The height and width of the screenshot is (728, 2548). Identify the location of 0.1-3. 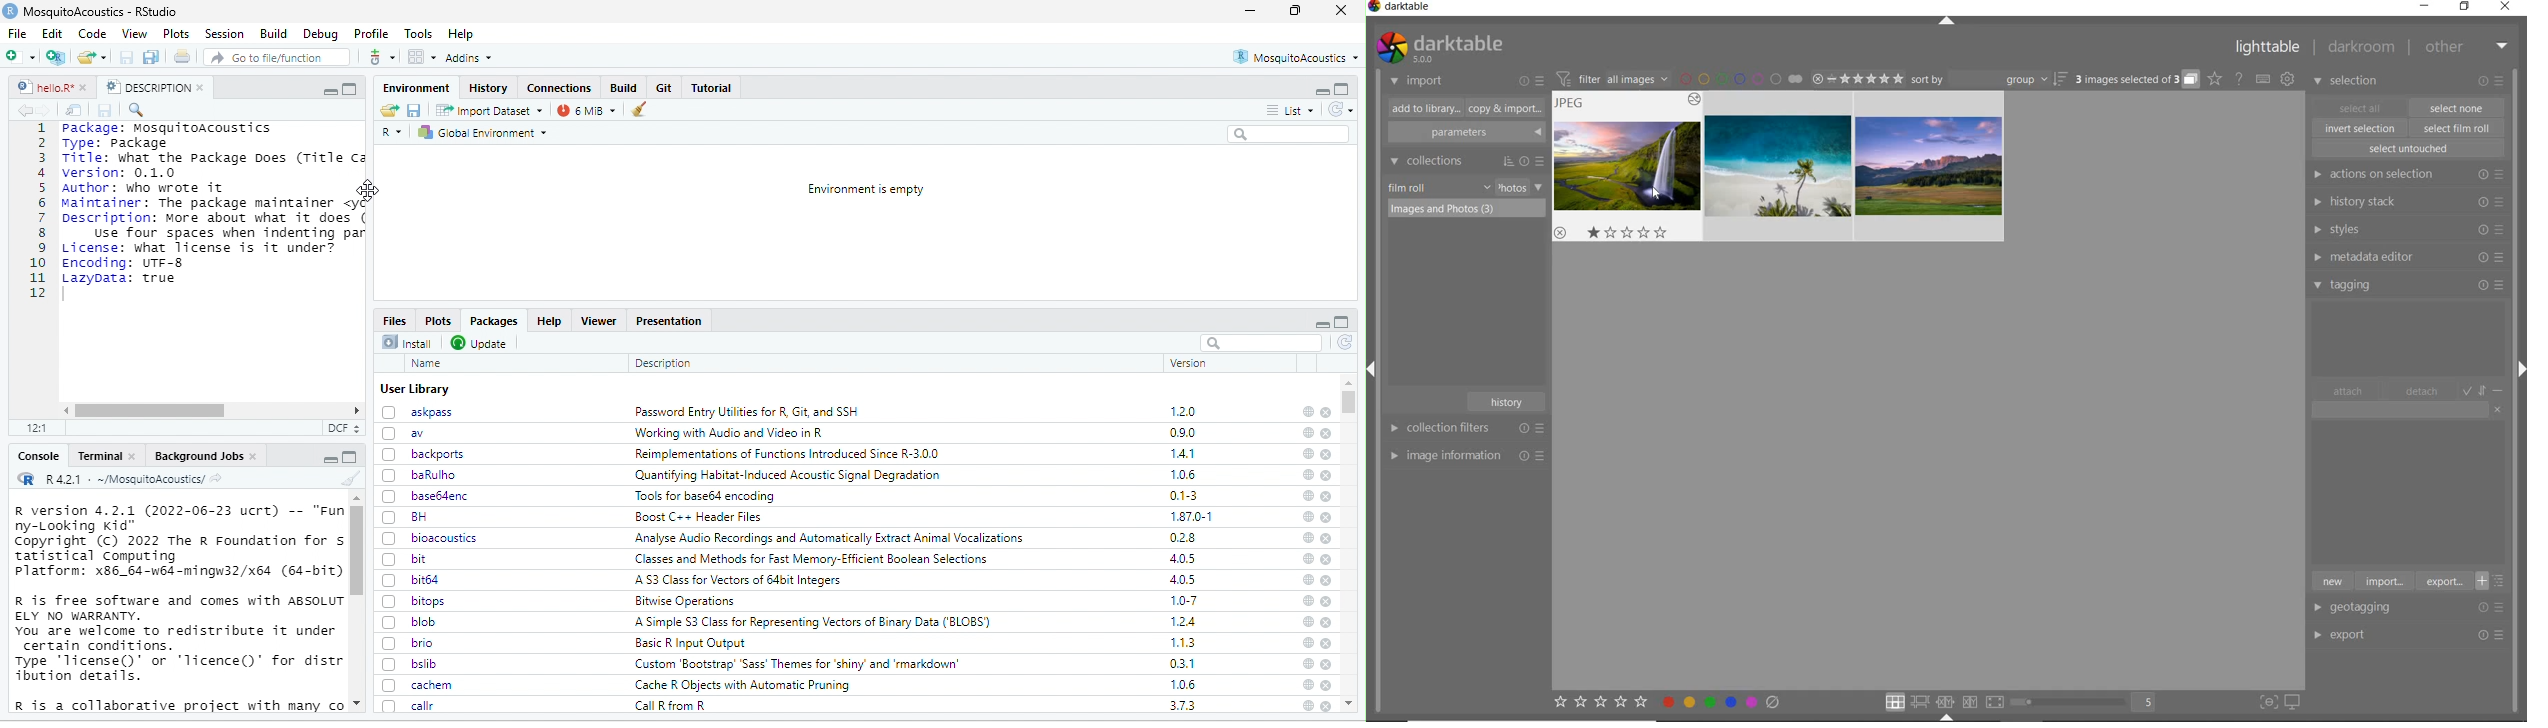
(1182, 495).